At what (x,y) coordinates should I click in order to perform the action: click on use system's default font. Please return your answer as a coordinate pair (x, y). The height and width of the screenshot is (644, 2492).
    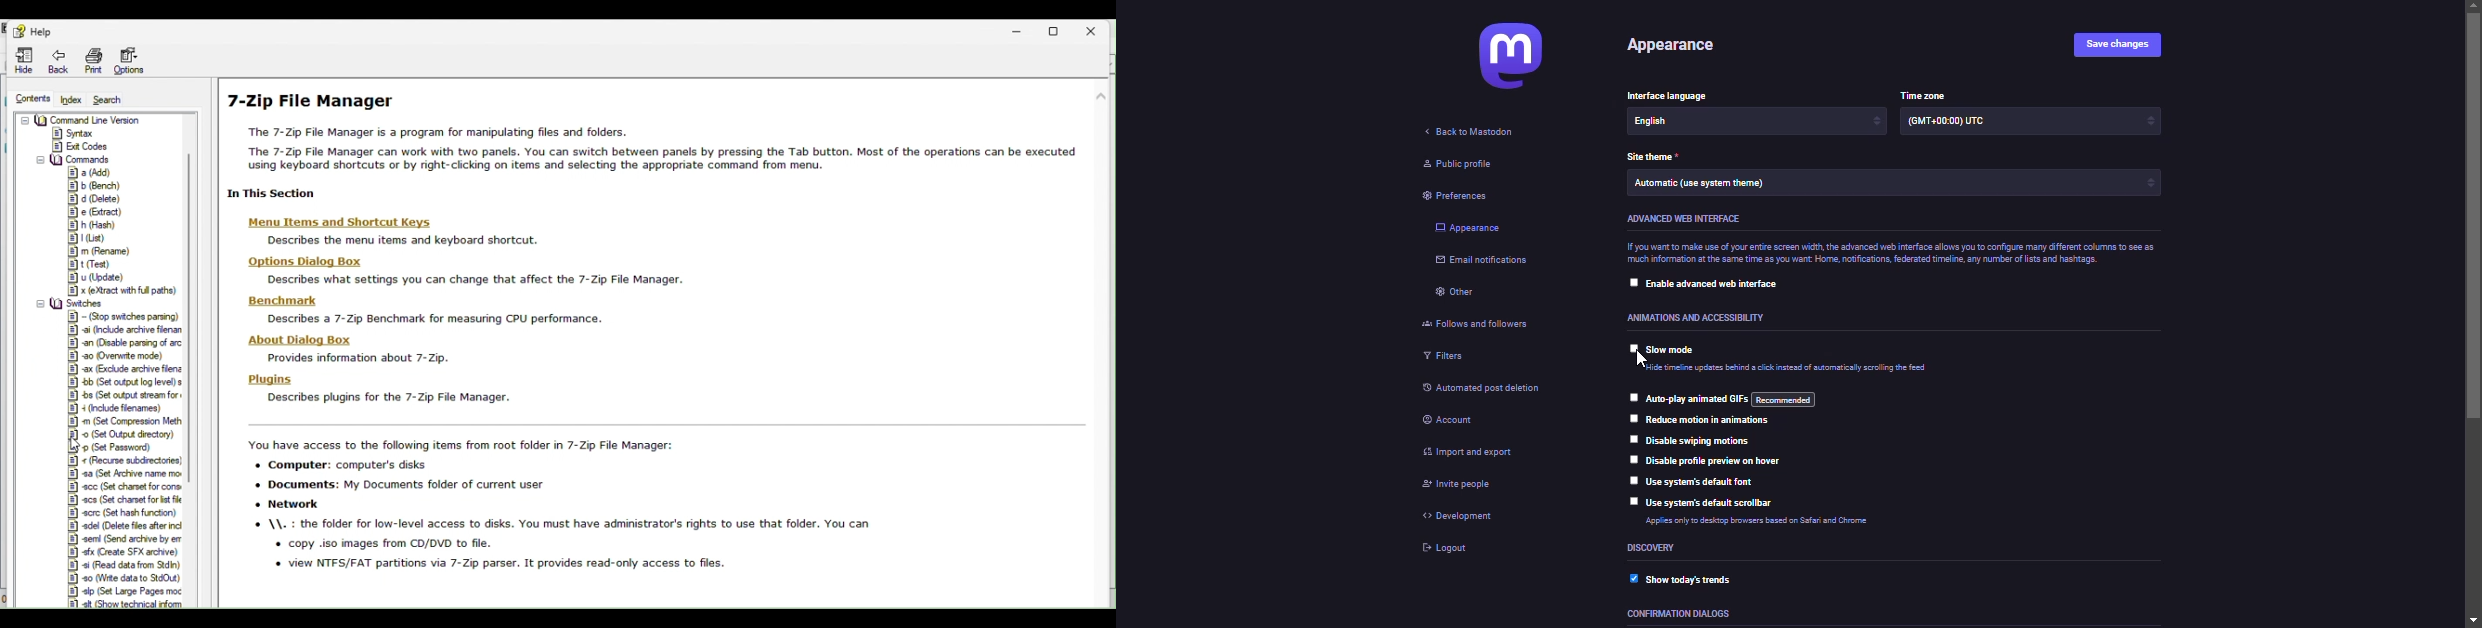
    Looking at the image, I should click on (1701, 483).